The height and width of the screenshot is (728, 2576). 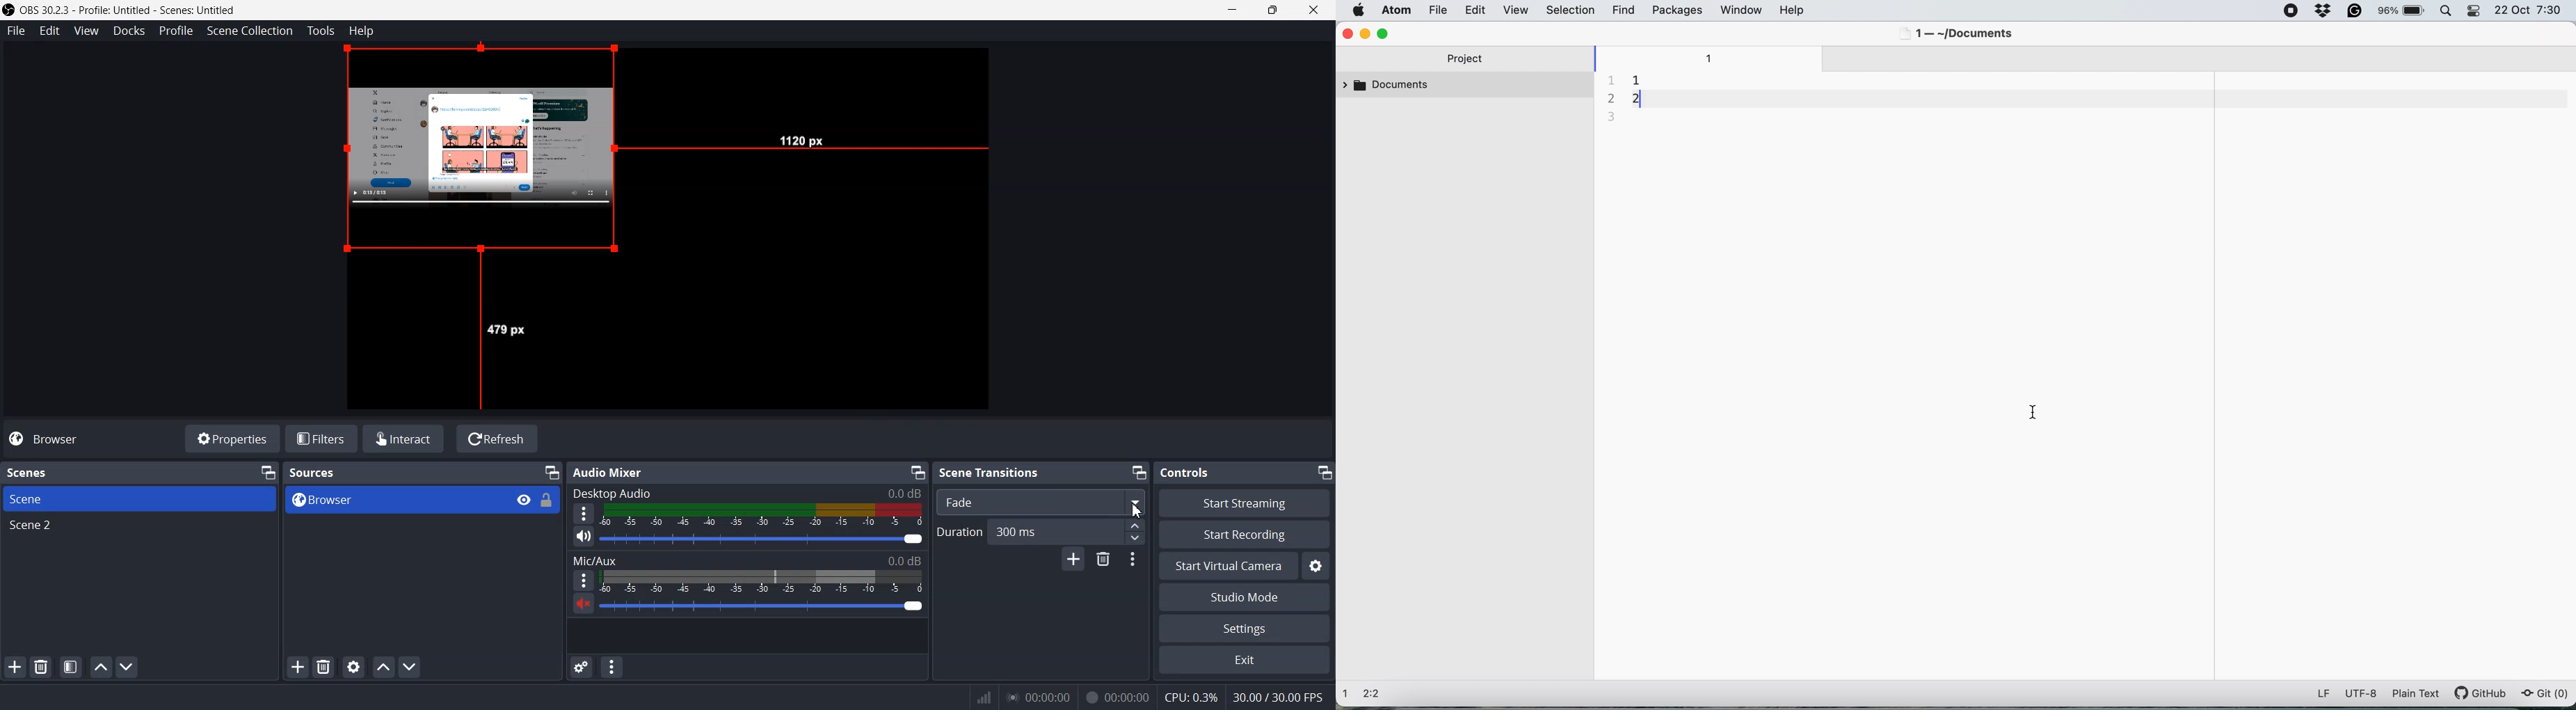 What do you see at coordinates (488, 152) in the screenshot?
I see `Source` at bounding box center [488, 152].